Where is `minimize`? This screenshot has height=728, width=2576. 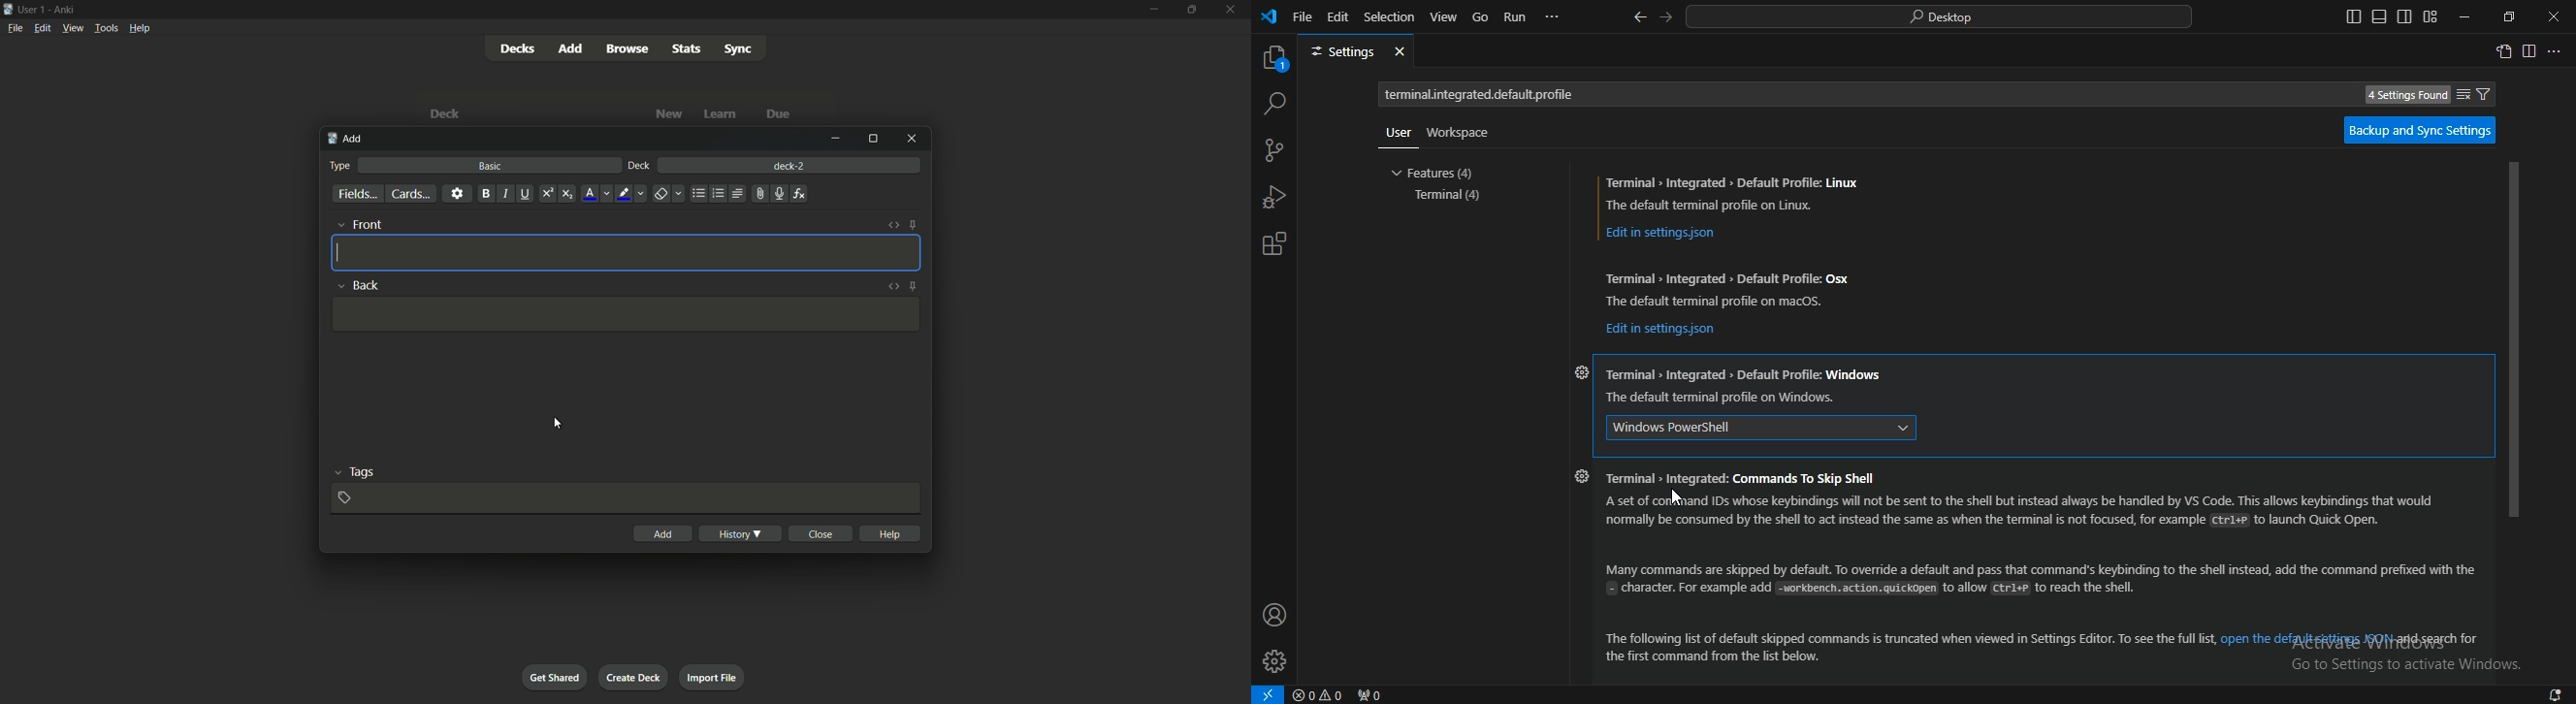
minimize is located at coordinates (839, 139).